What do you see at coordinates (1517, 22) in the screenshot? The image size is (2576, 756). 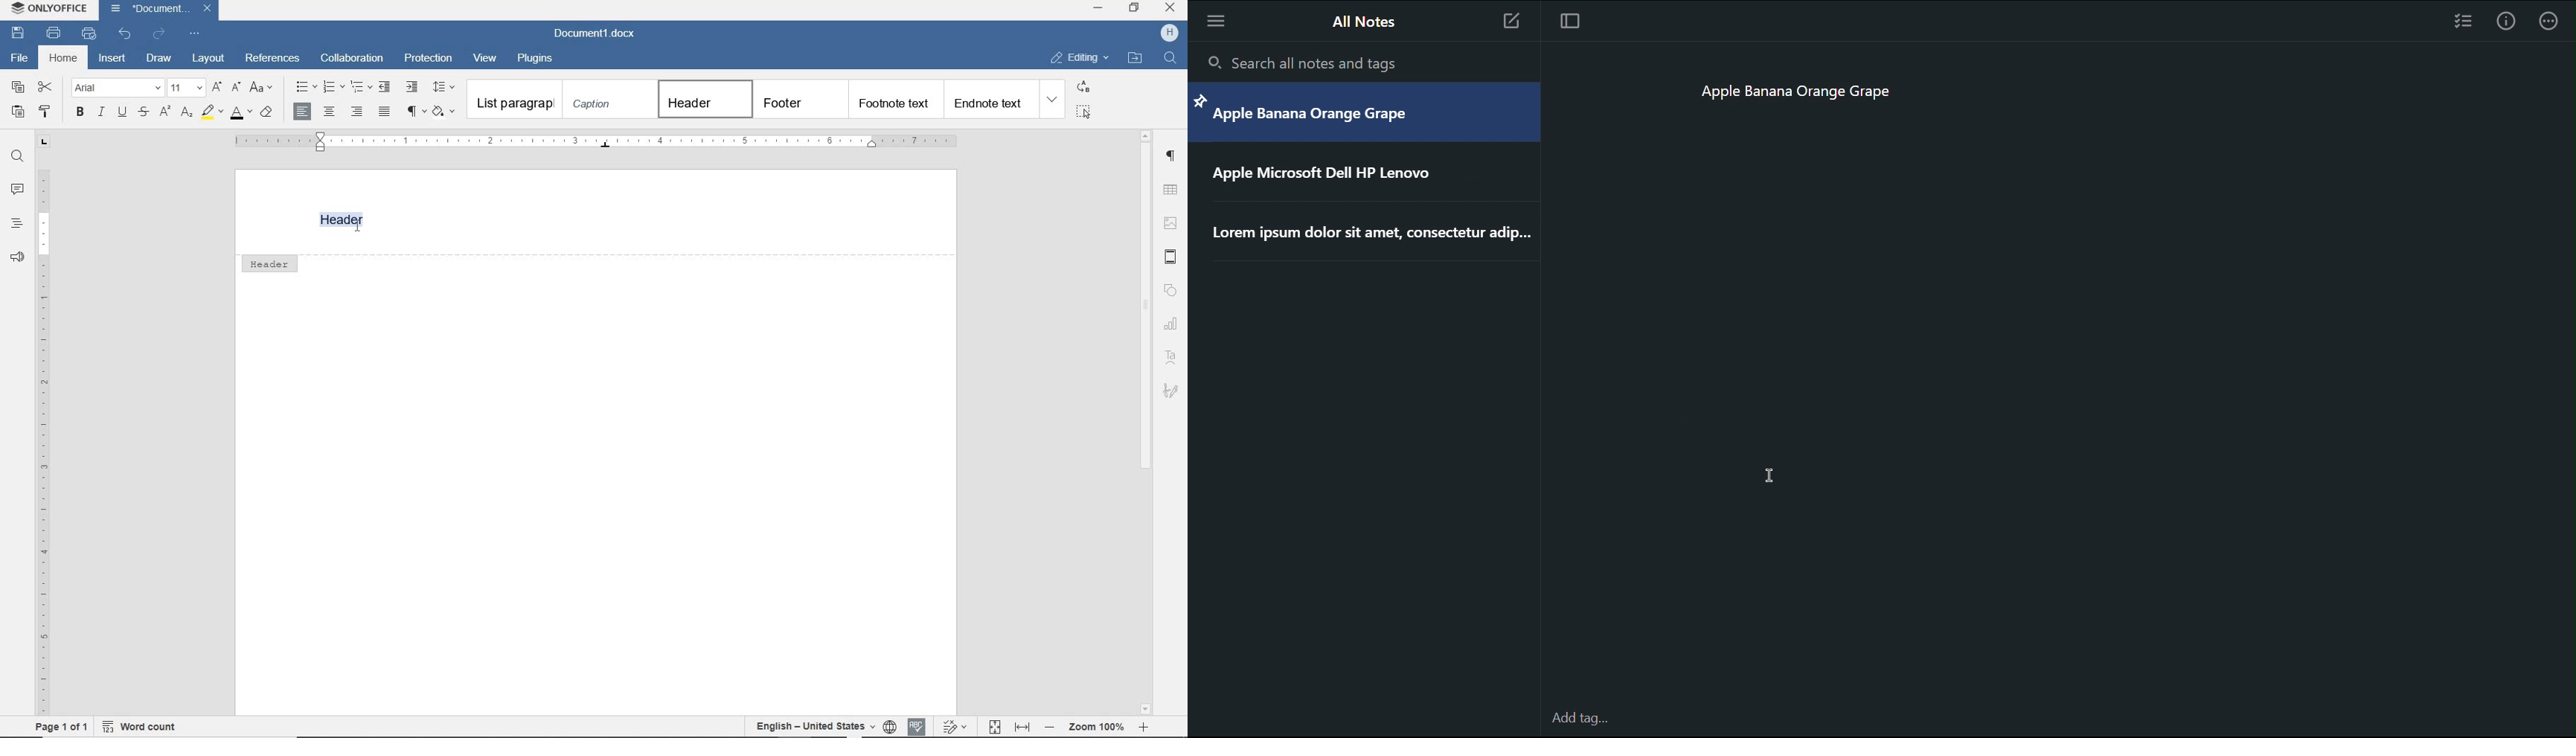 I see `New Notes` at bounding box center [1517, 22].